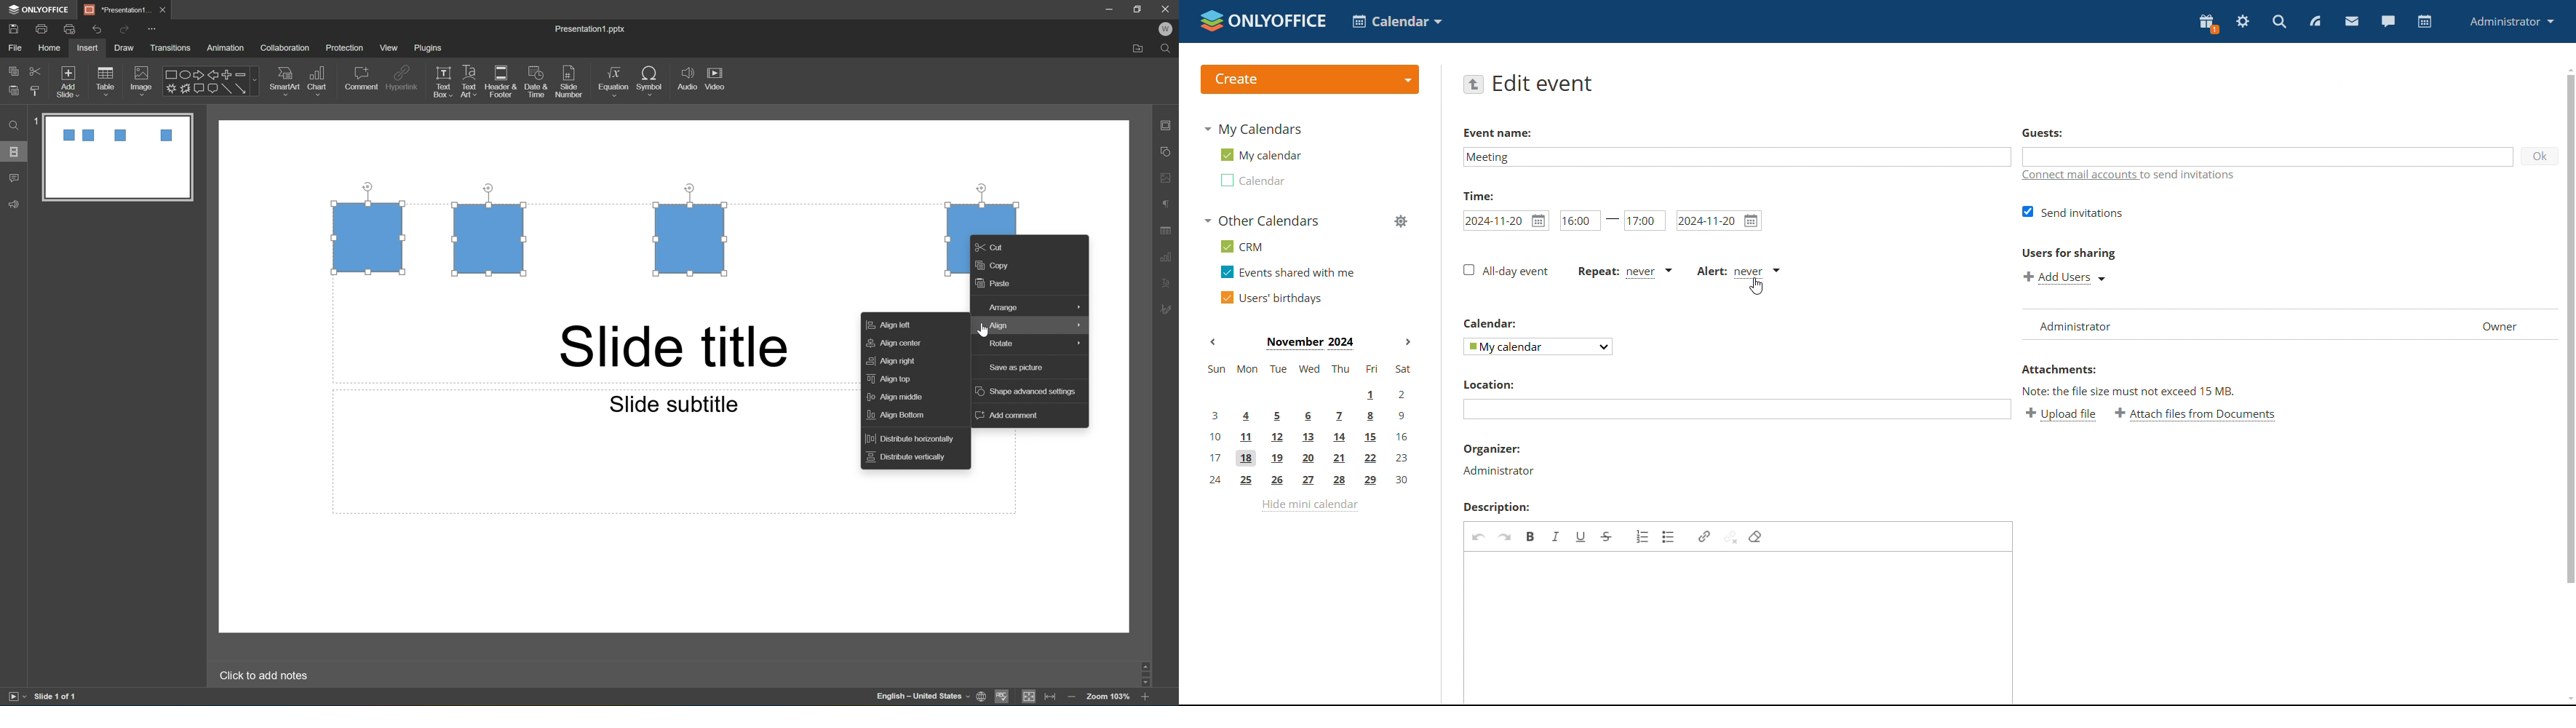 The height and width of the screenshot is (728, 2576). Describe the element at coordinates (673, 403) in the screenshot. I see `slide subtitle` at that location.